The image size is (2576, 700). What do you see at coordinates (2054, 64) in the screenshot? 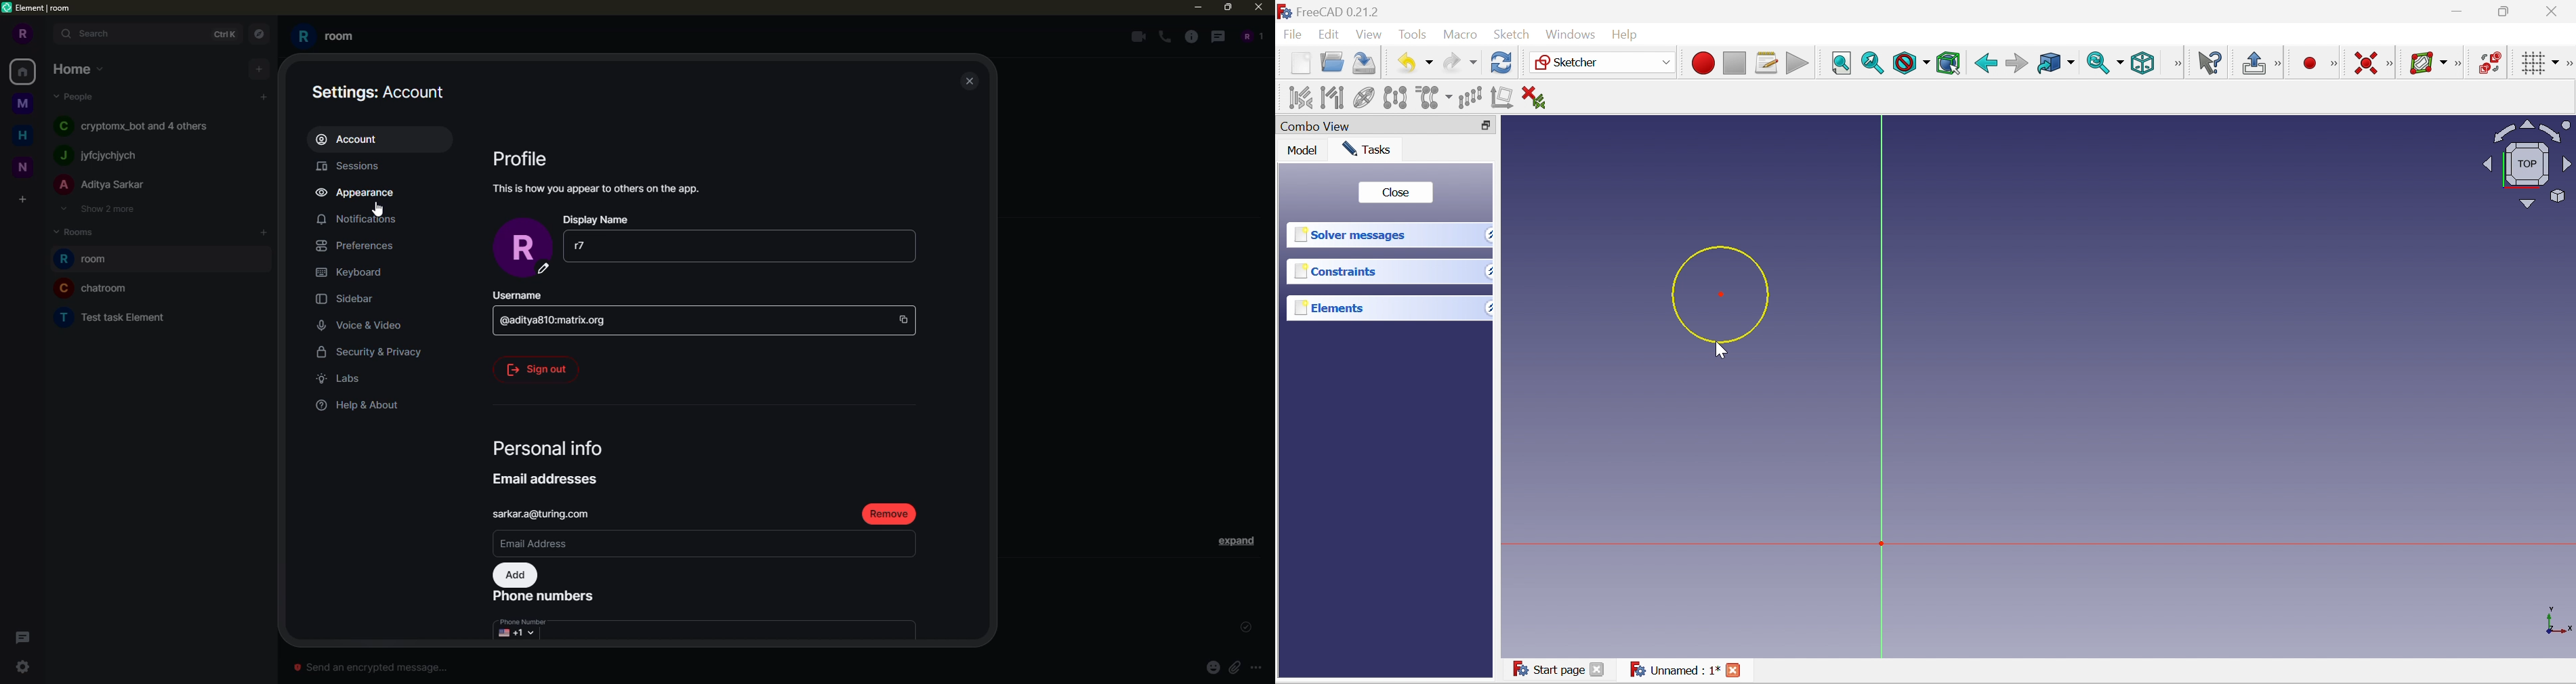
I see `Go to linked object` at bounding box center [2054, 64].